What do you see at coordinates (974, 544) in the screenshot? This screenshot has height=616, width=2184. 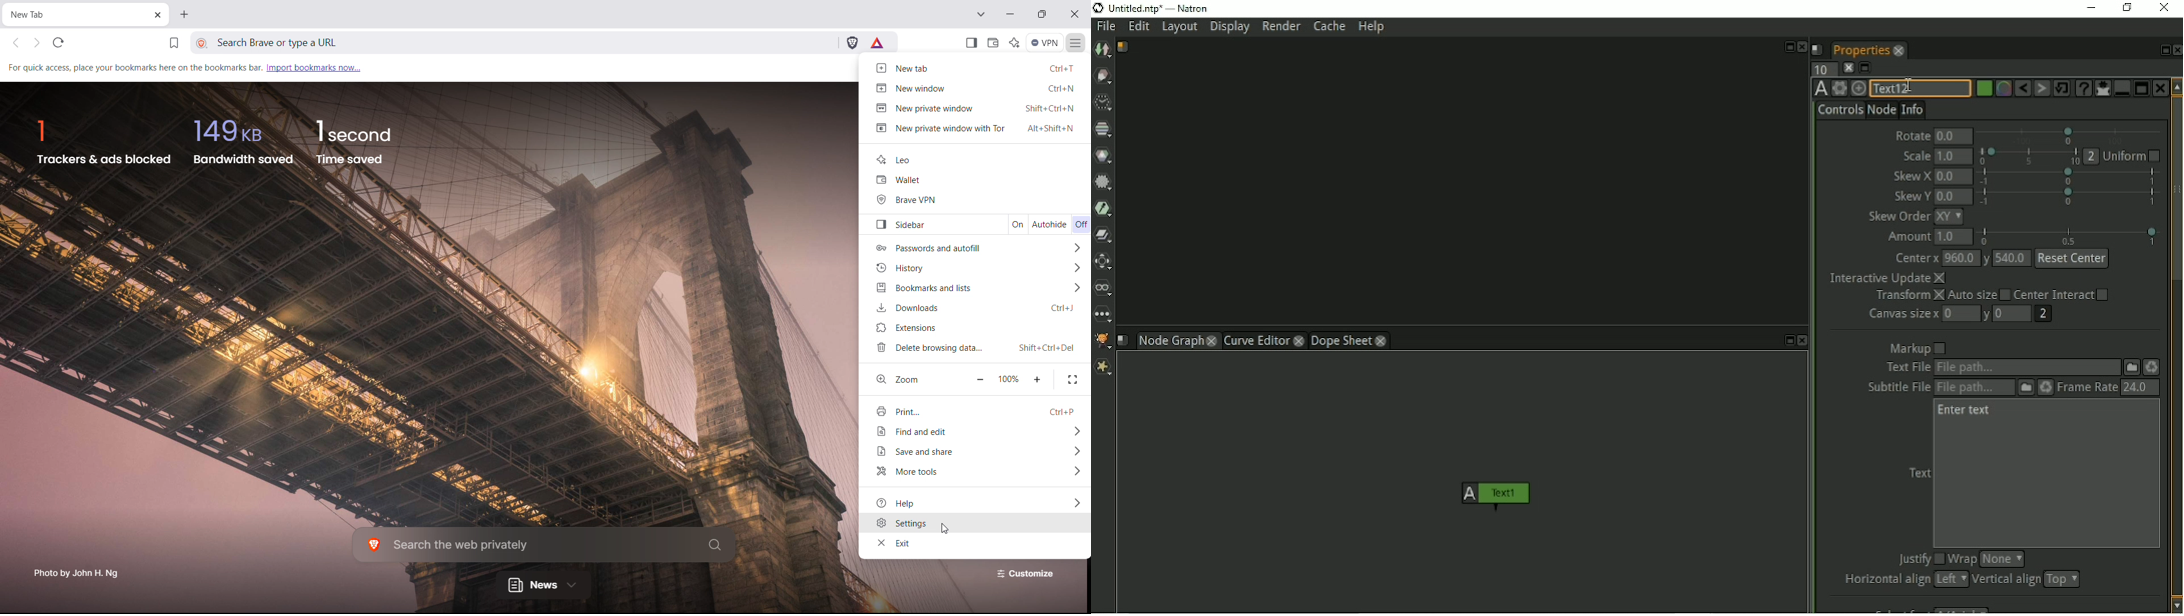 I see `exit` at bounding box center [974, 544].